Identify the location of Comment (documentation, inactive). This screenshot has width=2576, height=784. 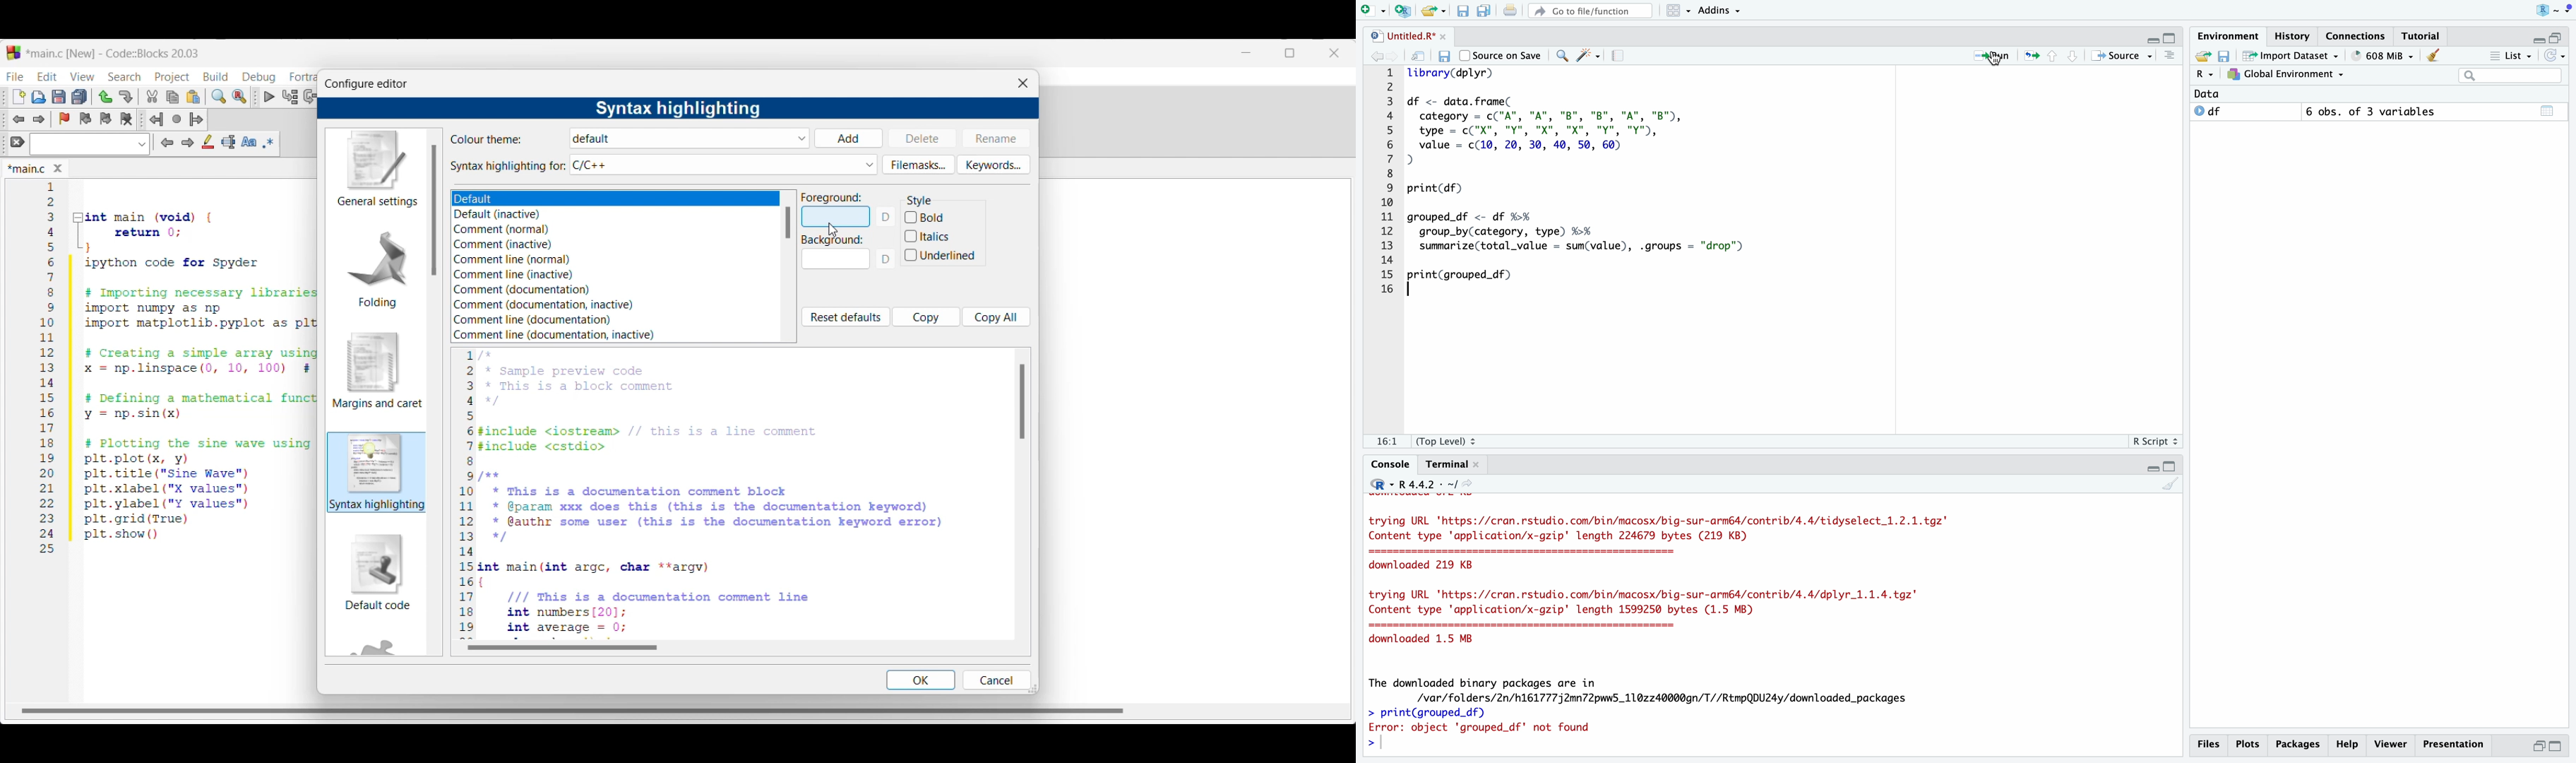
(554, 305).